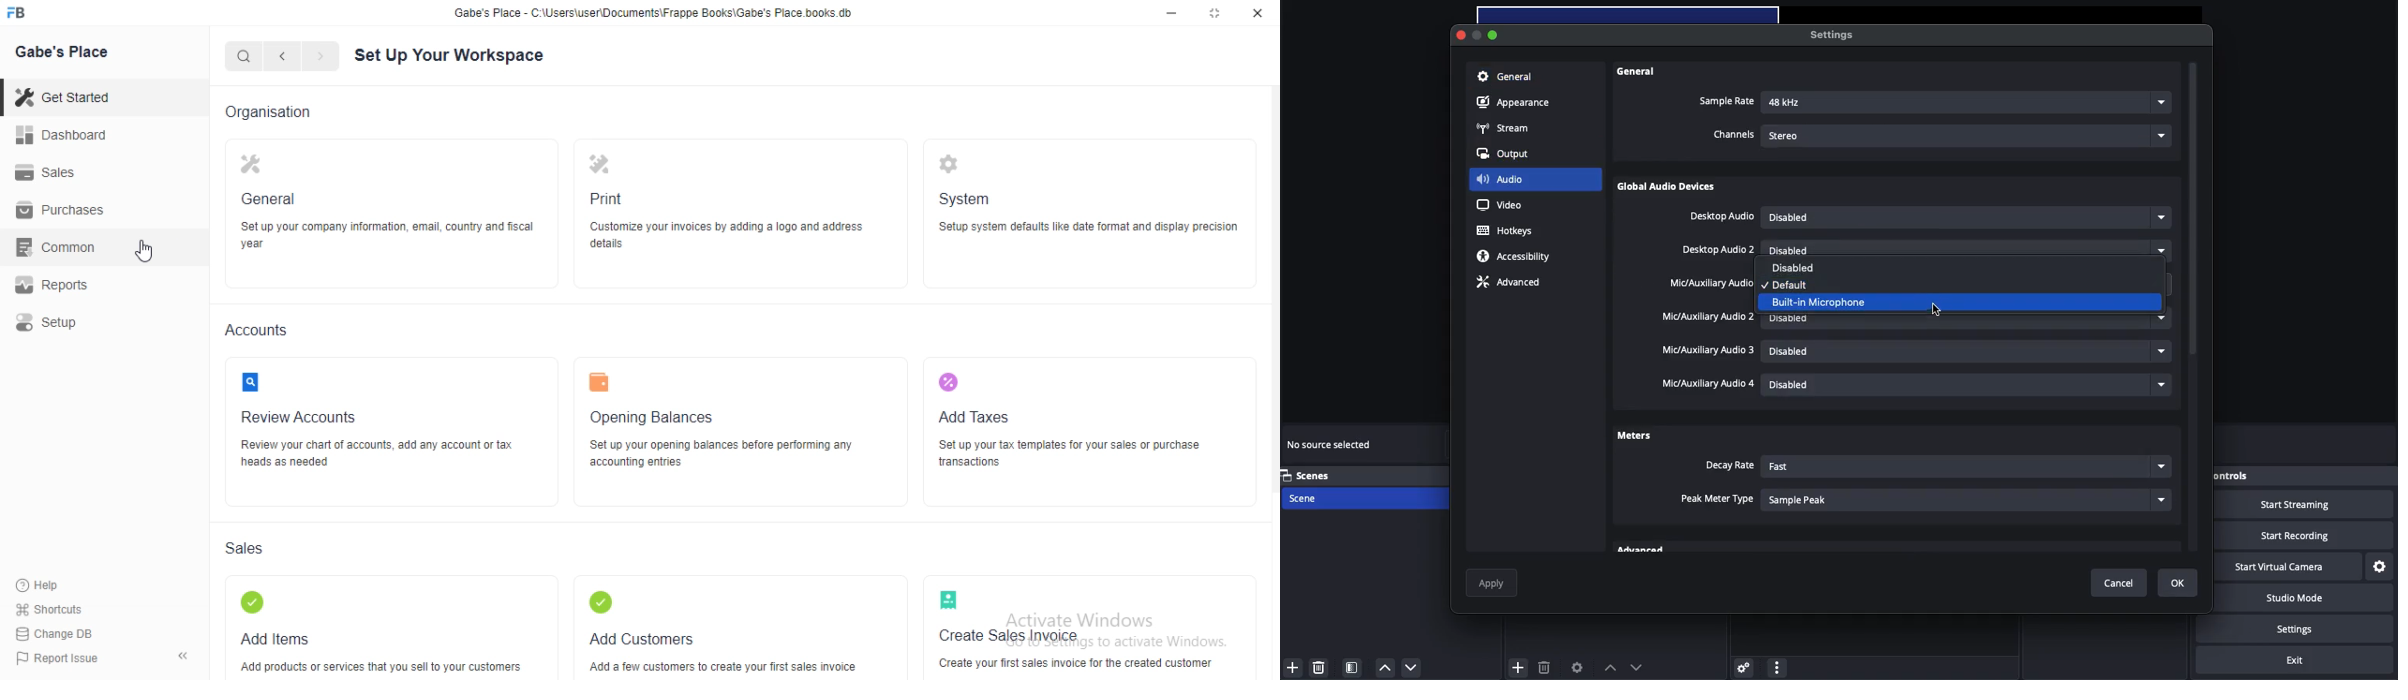 The width and height of the screenshot is (2408, 700). What do you see at coordinates (244, 58) in the screenshot?
I see `search` at bounding box center [244, 58].